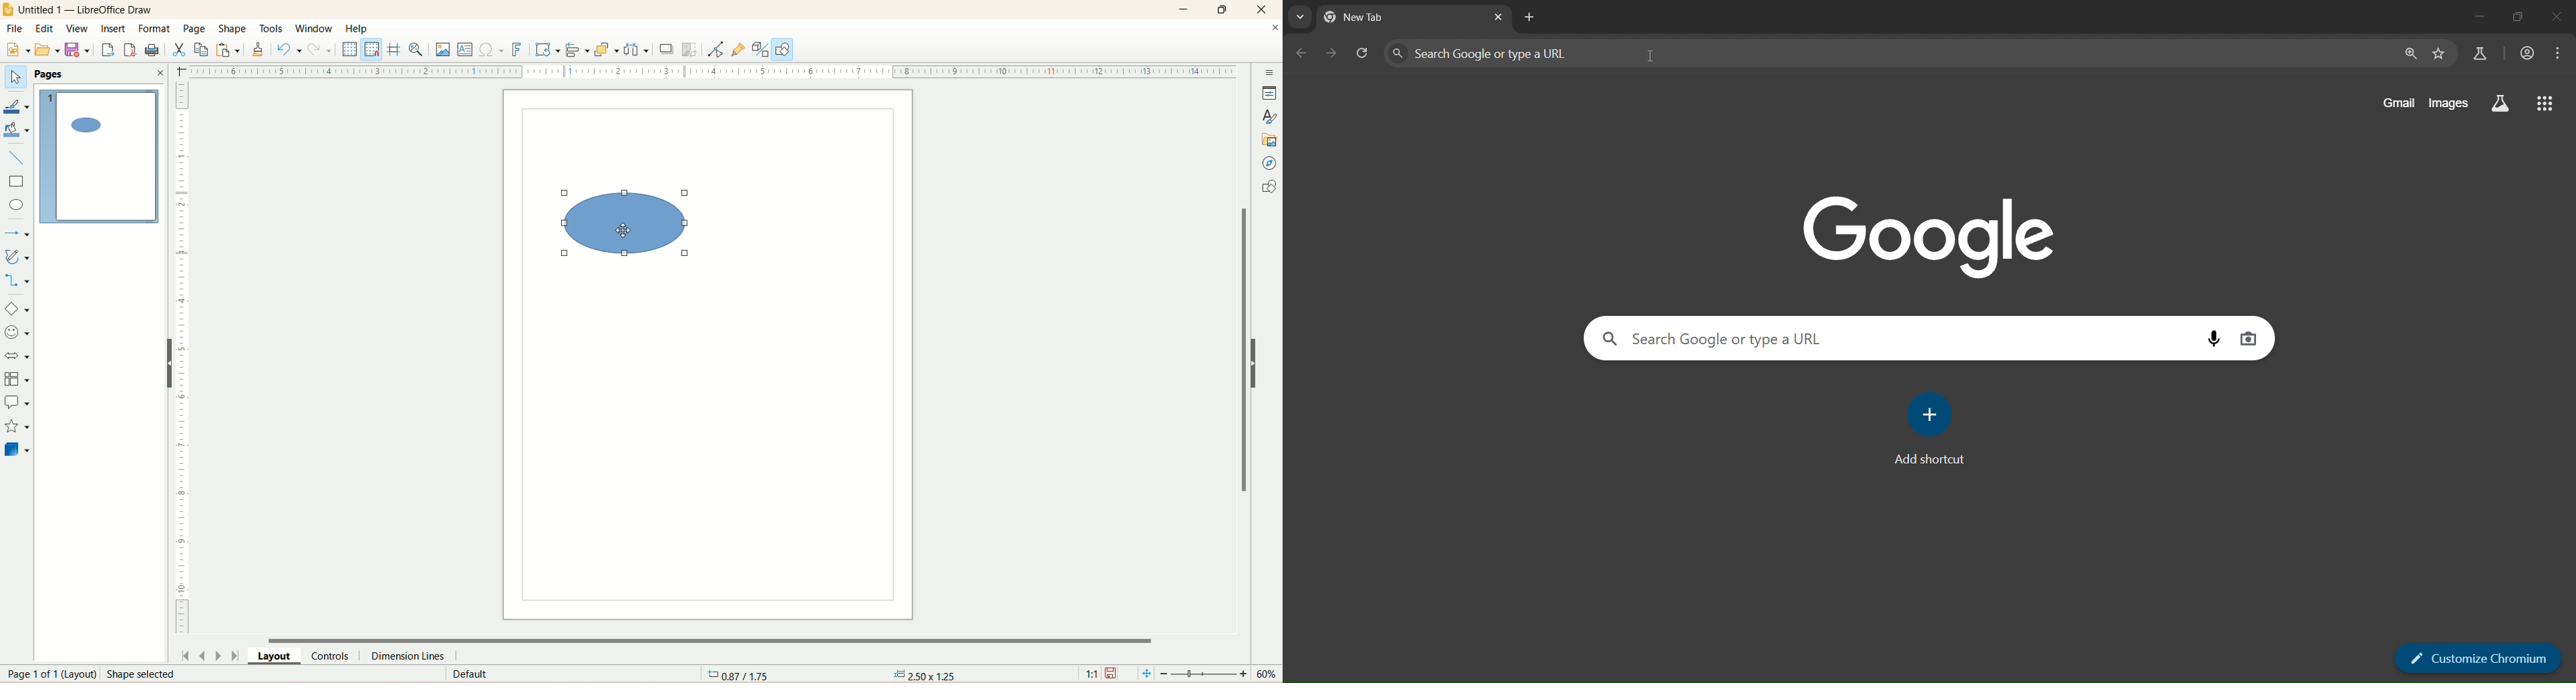 The image size is (2576, 700). Describe the element at coordinates (18, 449) in the screenshot. I see `3D shapes` at that location.